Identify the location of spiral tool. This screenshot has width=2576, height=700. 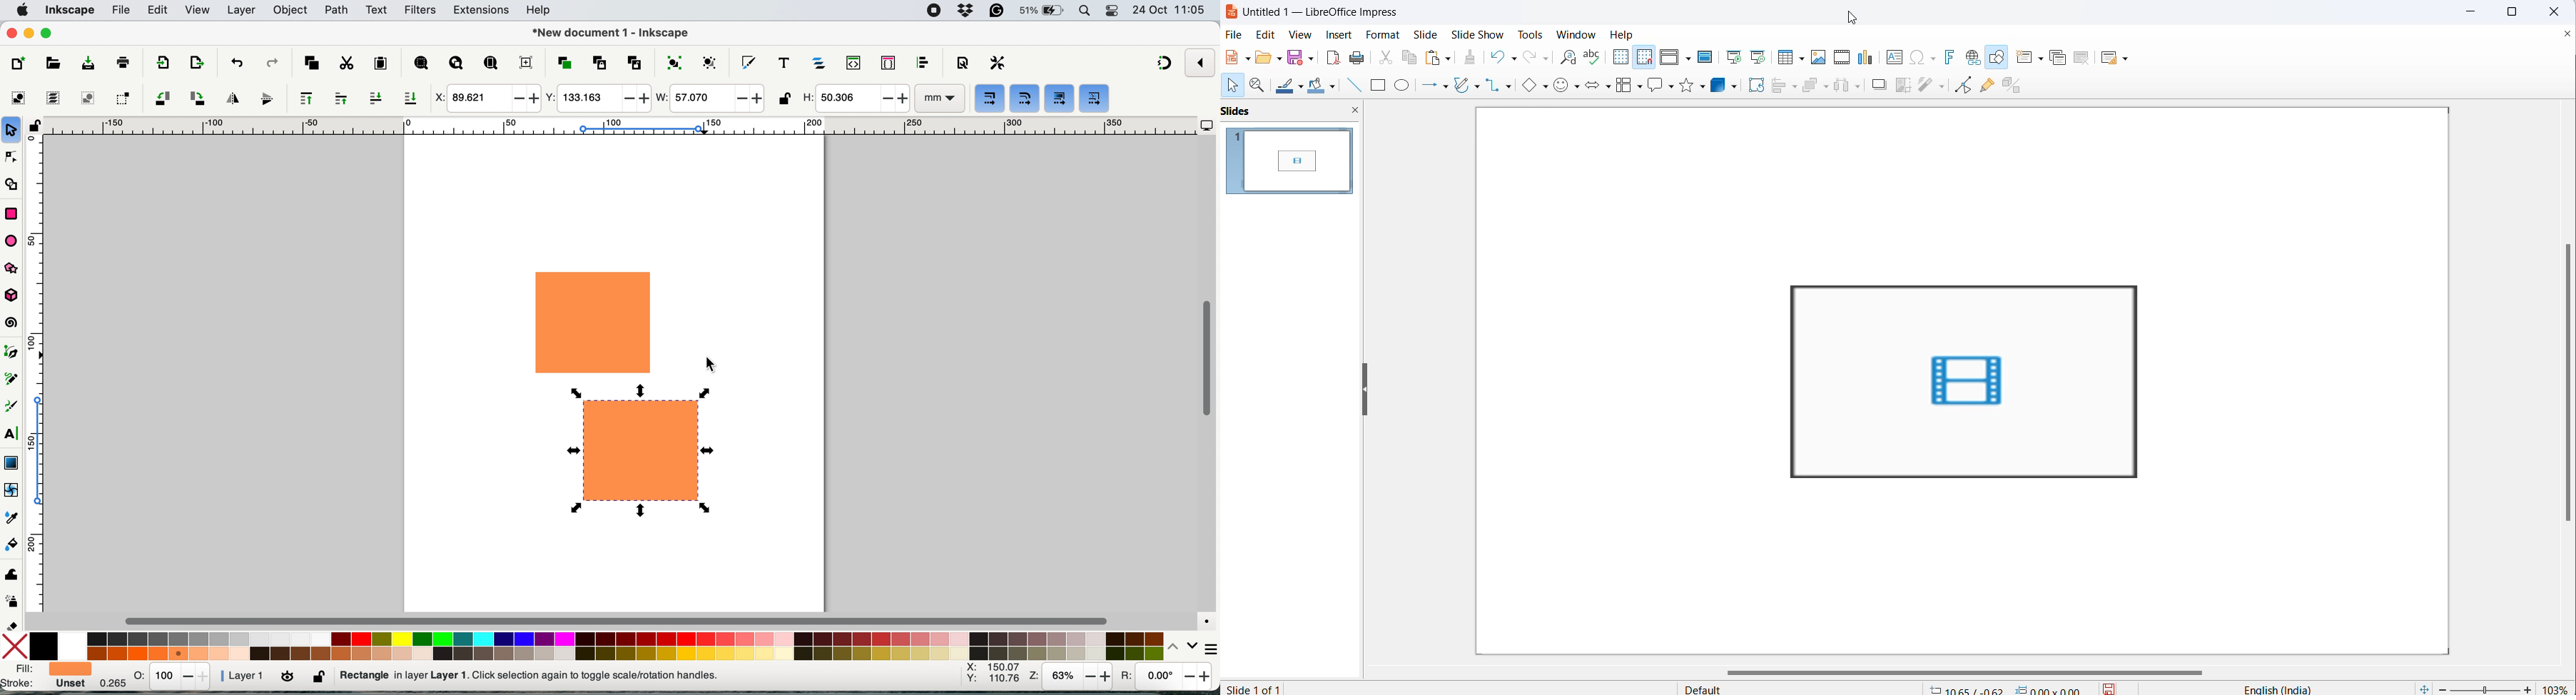
(12, 324).